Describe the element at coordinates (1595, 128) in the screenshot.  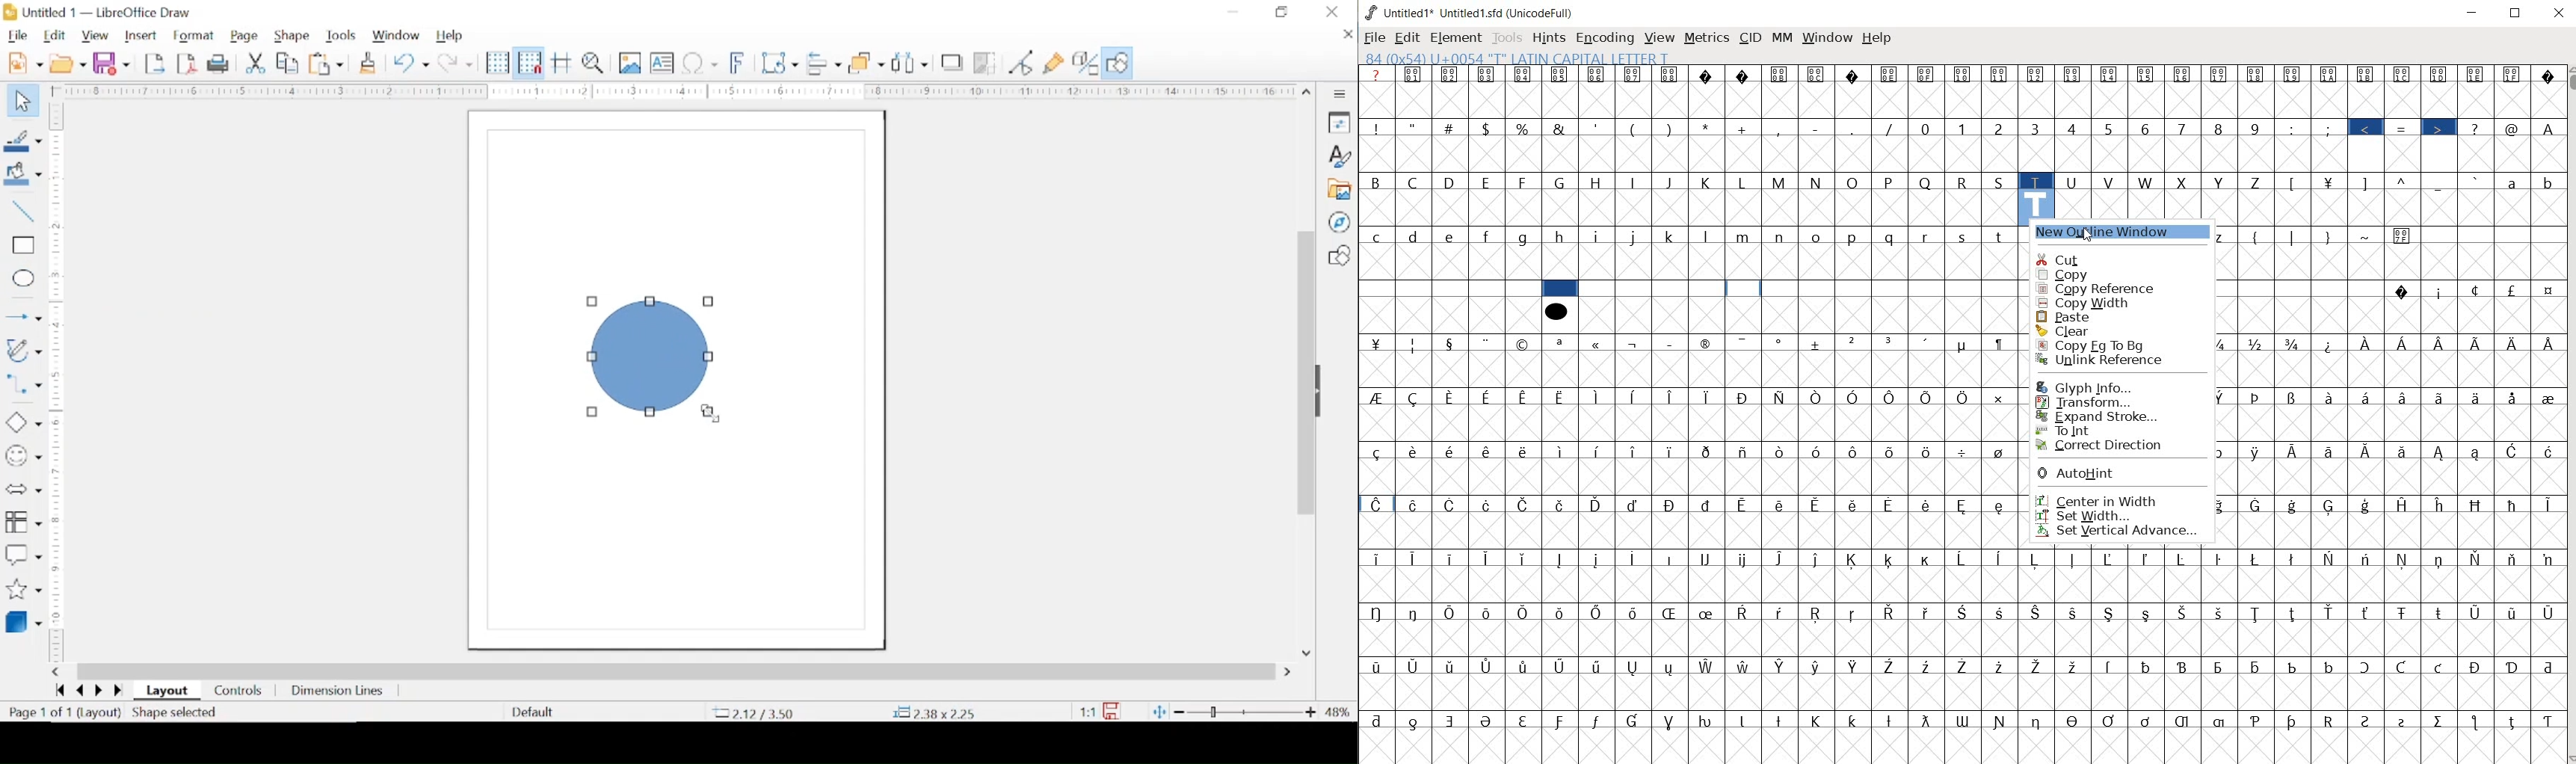
I see `'` at that location.